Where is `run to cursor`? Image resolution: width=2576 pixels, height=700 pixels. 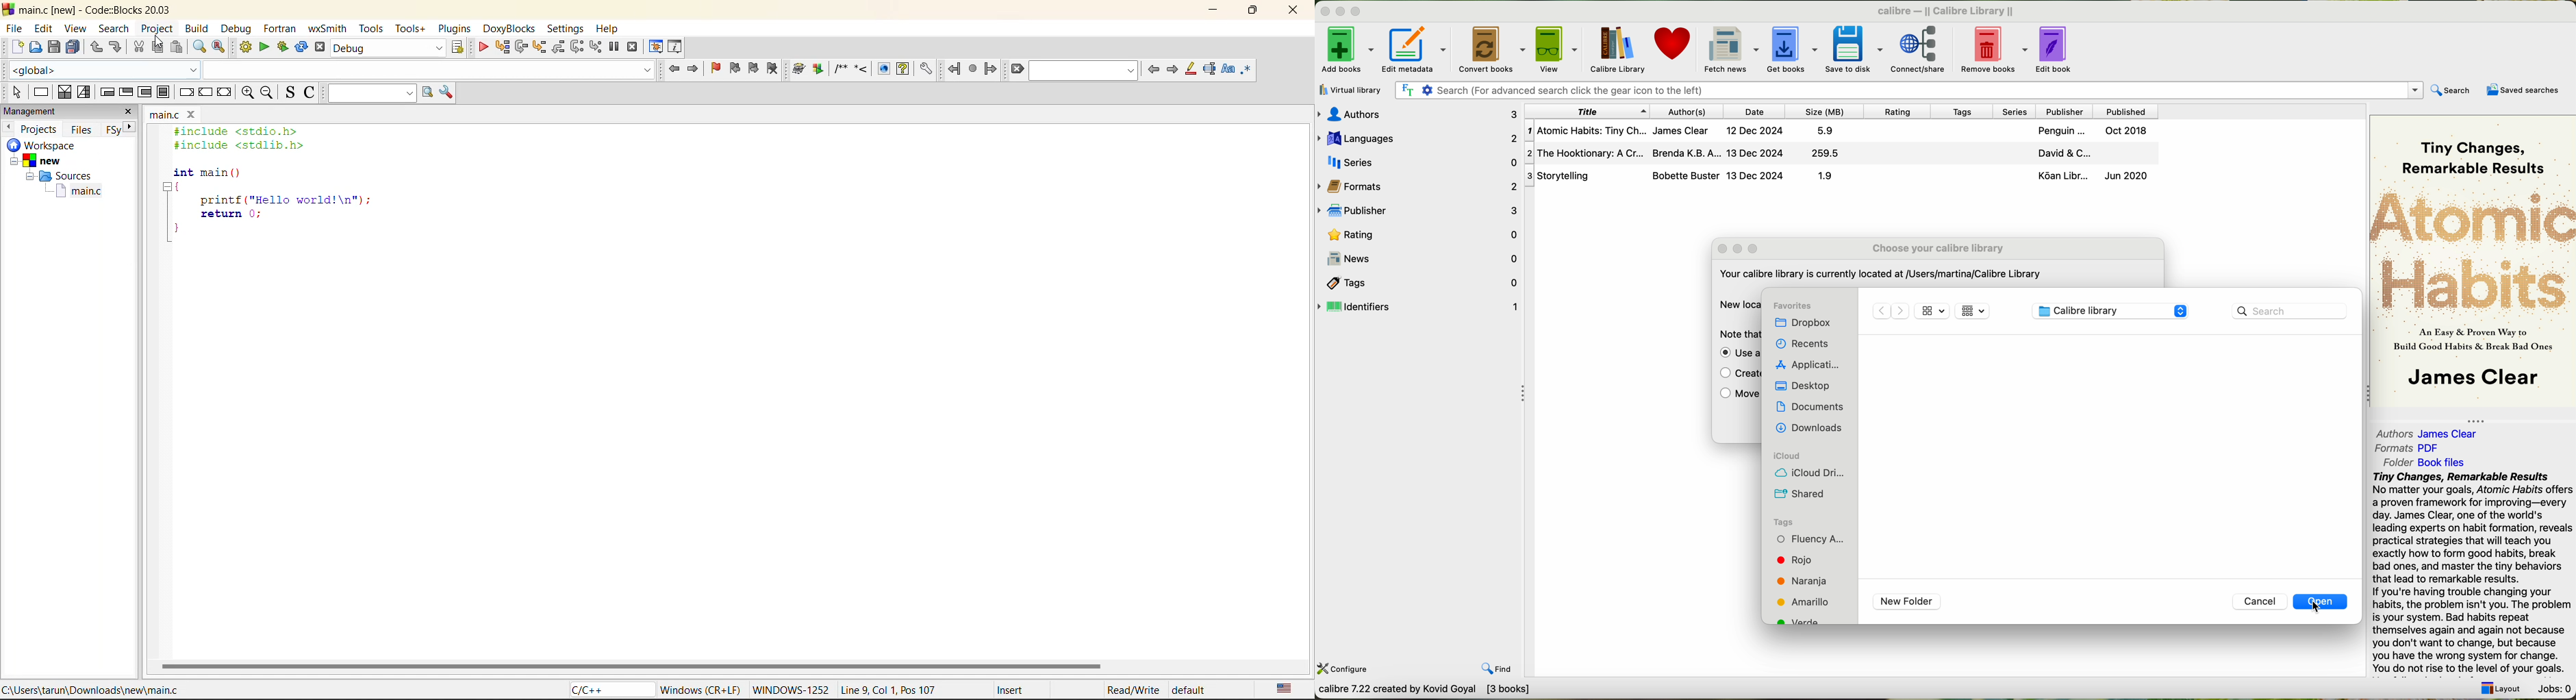 run to cursor is located at coordinates (503, 47).